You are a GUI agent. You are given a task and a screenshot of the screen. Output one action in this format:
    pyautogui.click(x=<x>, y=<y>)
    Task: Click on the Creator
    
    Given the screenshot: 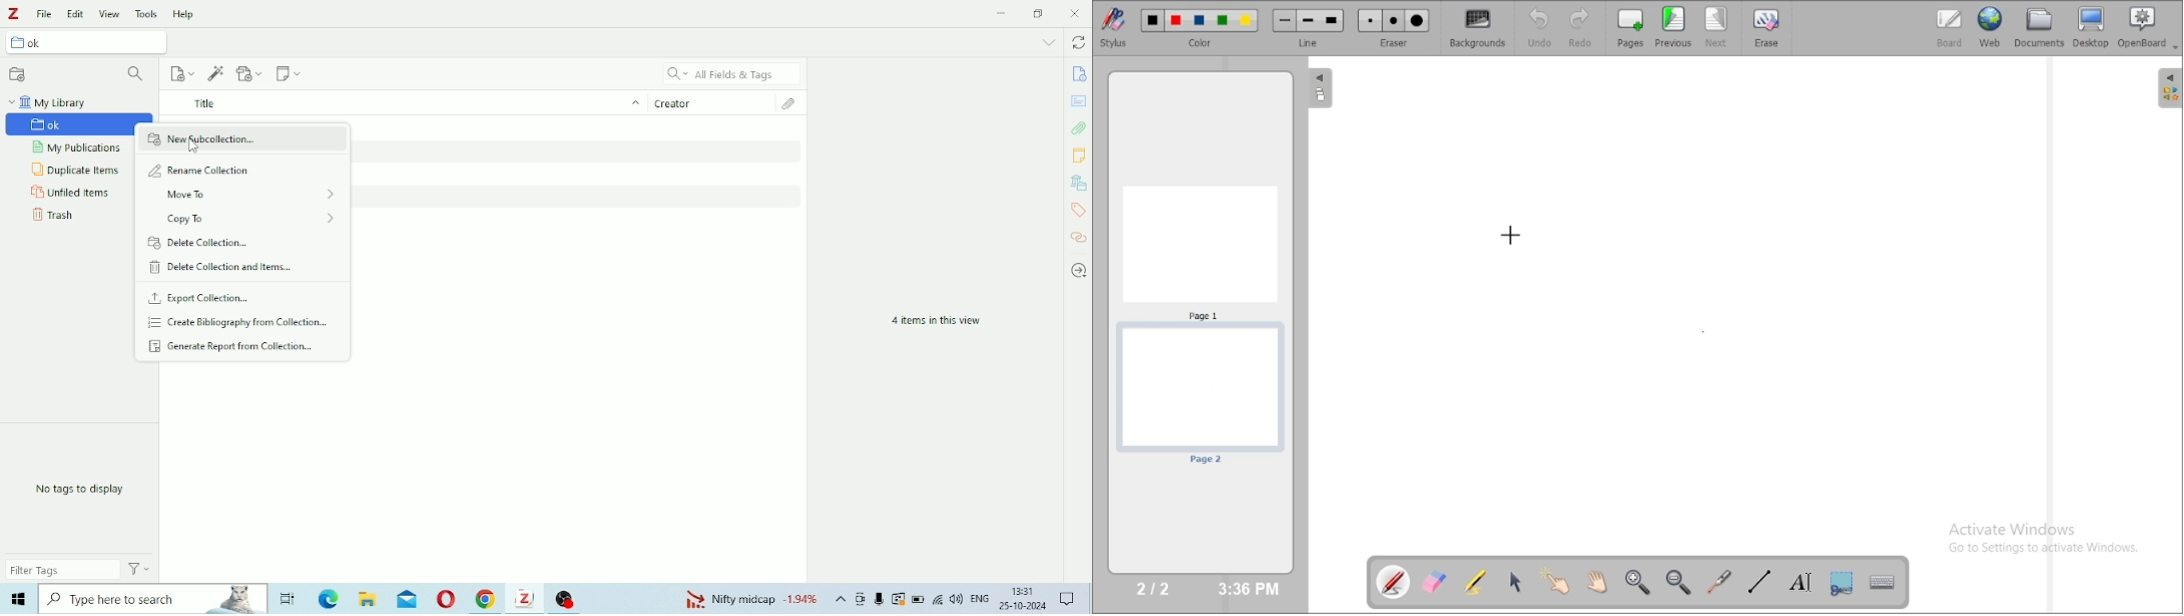 What is the action you would take?
    pyautogui.click(x=713, y=101)
    